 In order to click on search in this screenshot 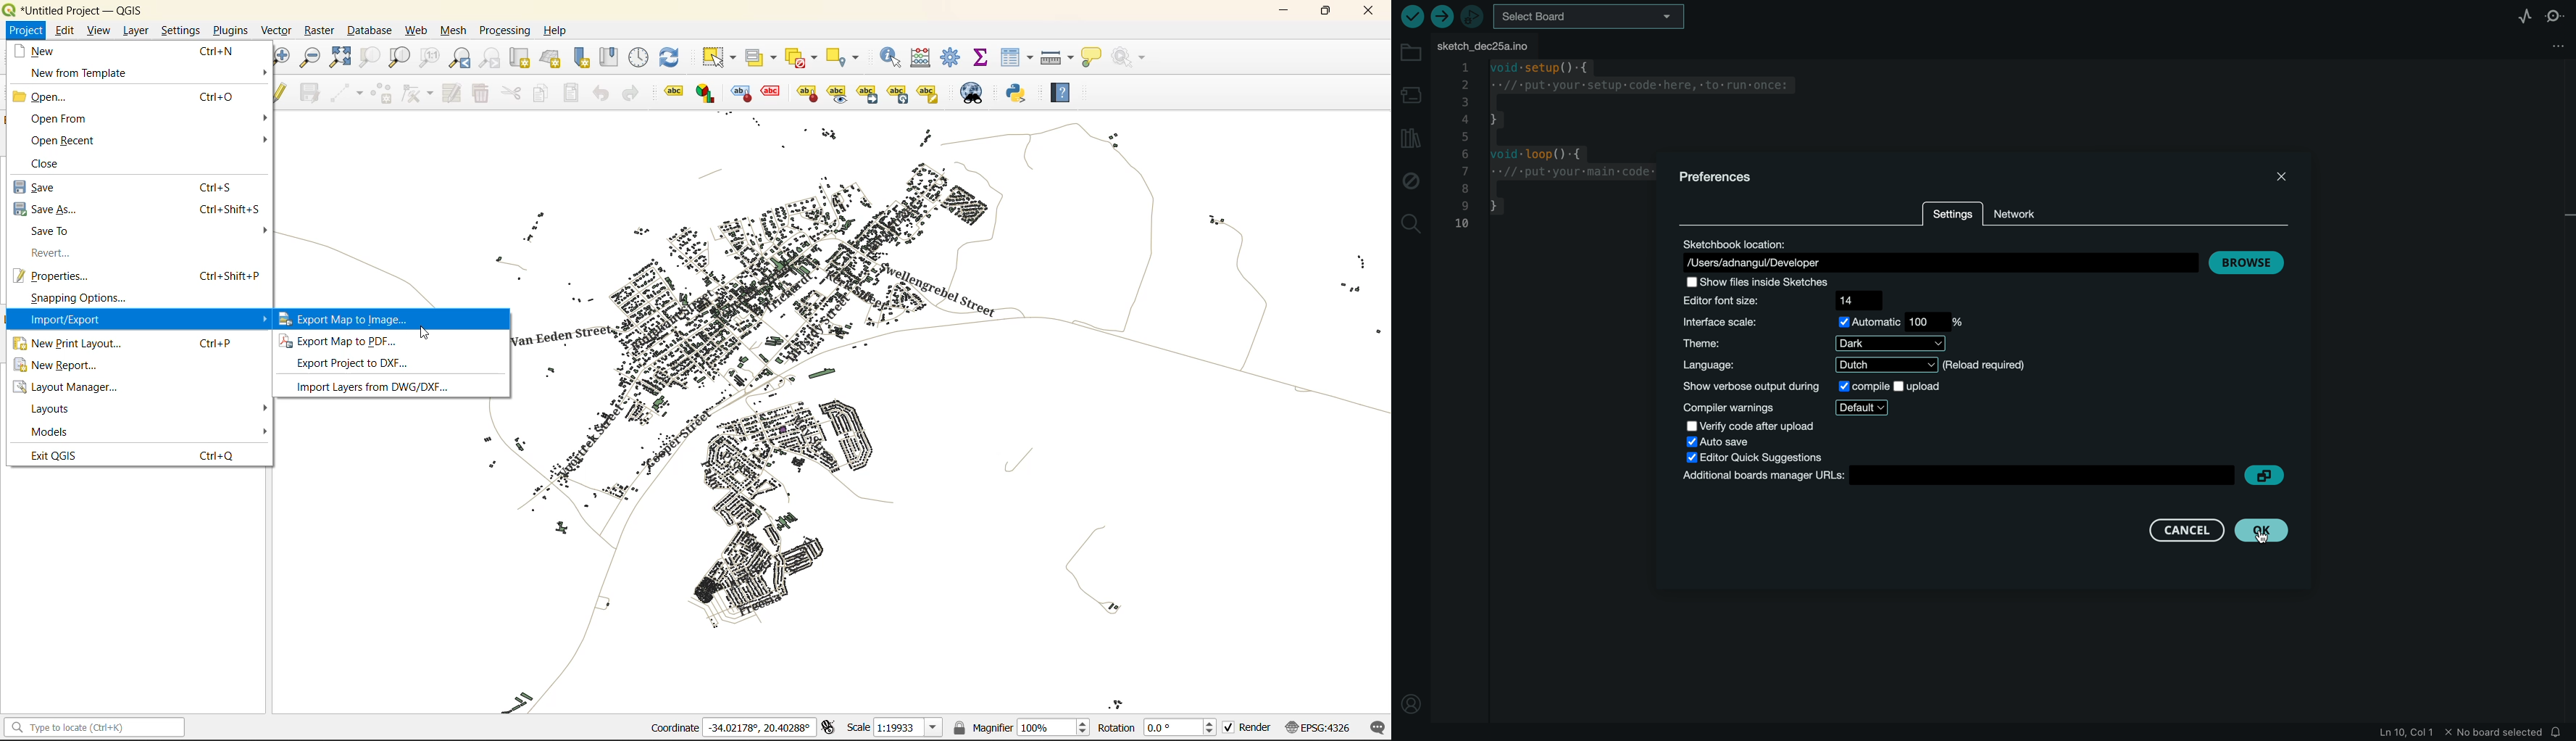, I will do `click(1411, 226)`.